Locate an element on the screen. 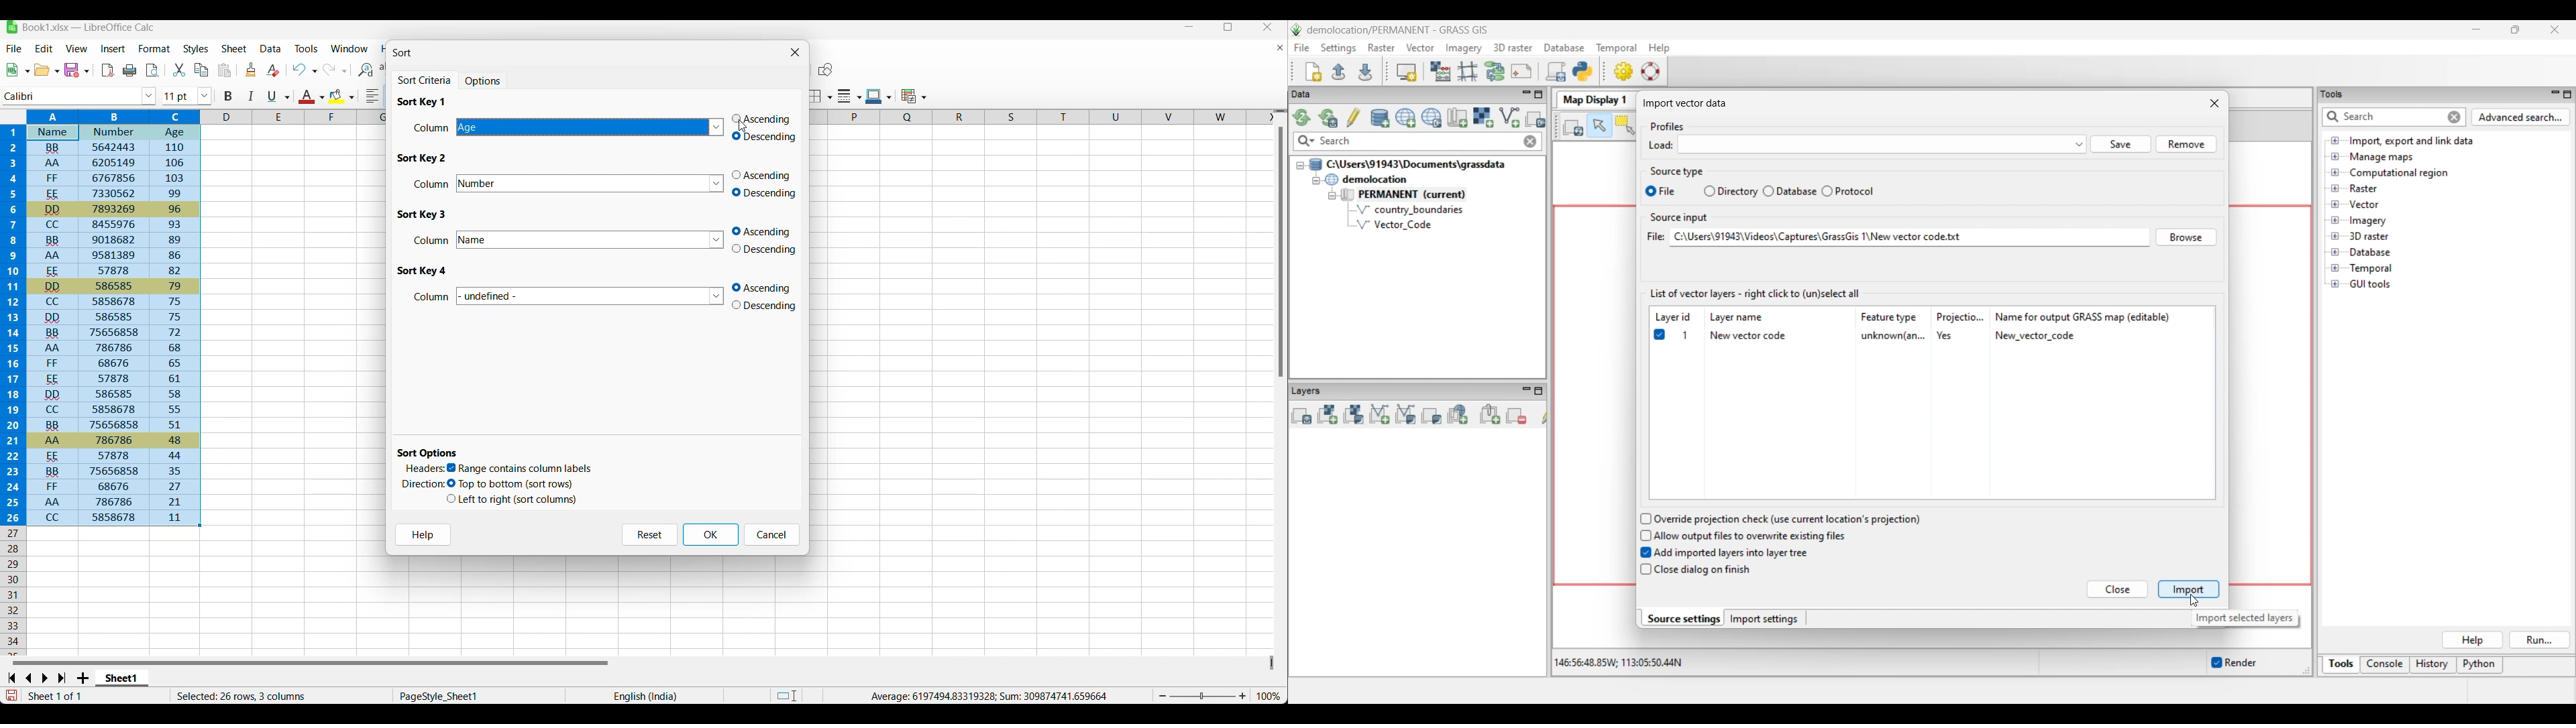 The width and height of the screenshot is (2576, 728). column name is located at coordinates (592, 184).